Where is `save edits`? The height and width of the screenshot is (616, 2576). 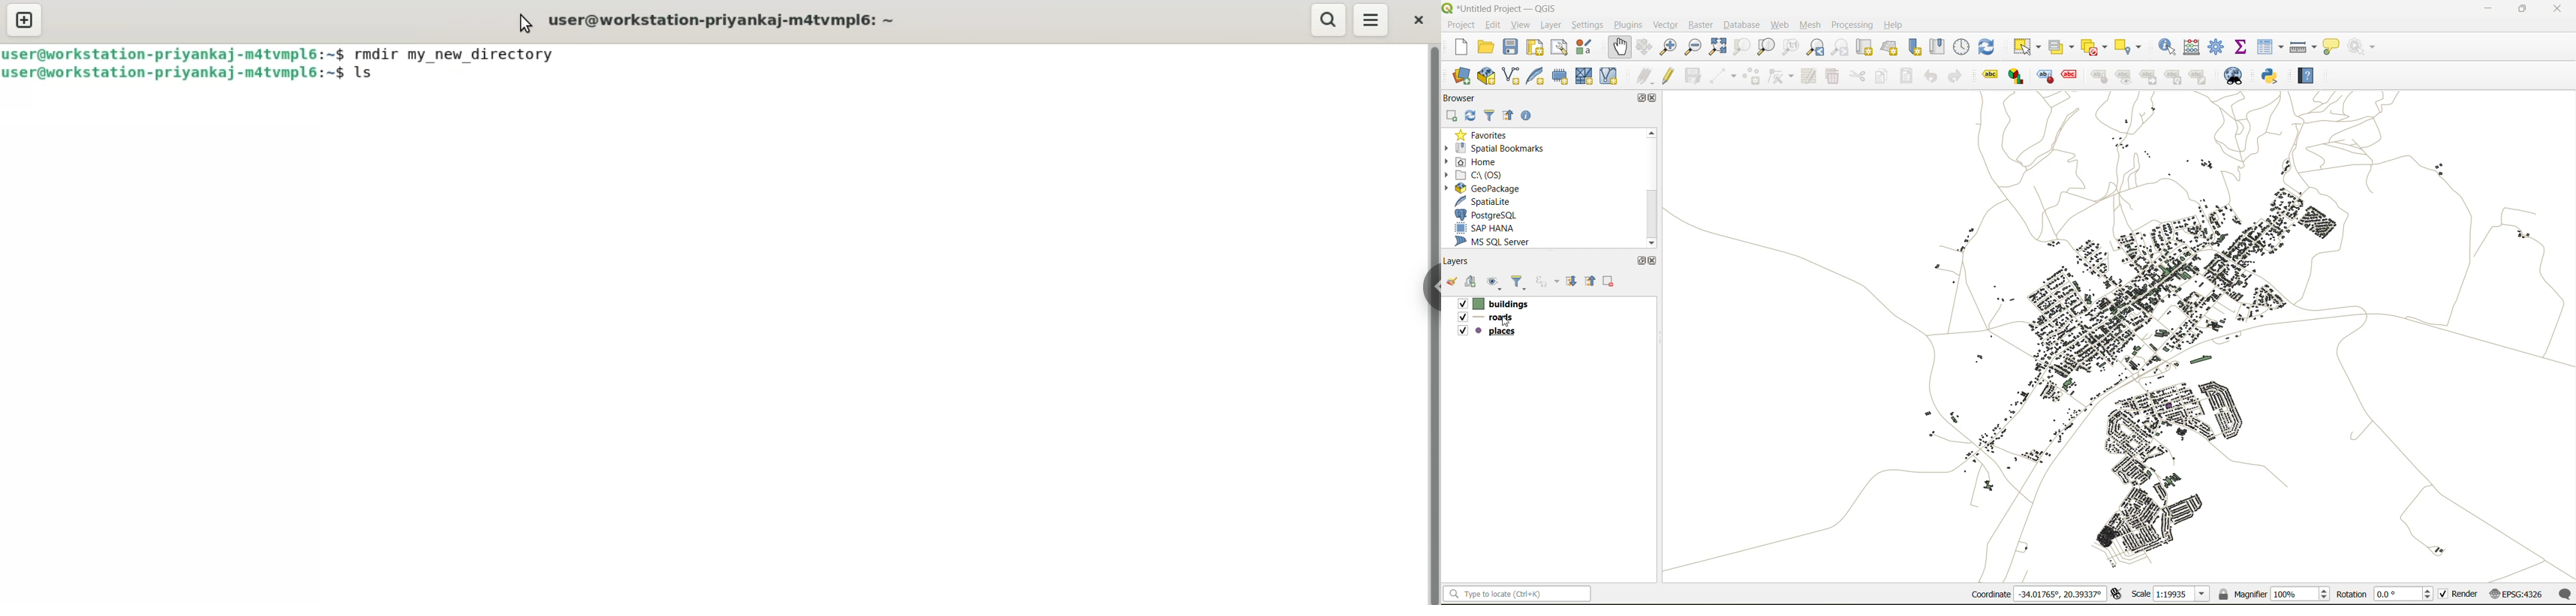 save edits is located at coordinates (1693, 76).